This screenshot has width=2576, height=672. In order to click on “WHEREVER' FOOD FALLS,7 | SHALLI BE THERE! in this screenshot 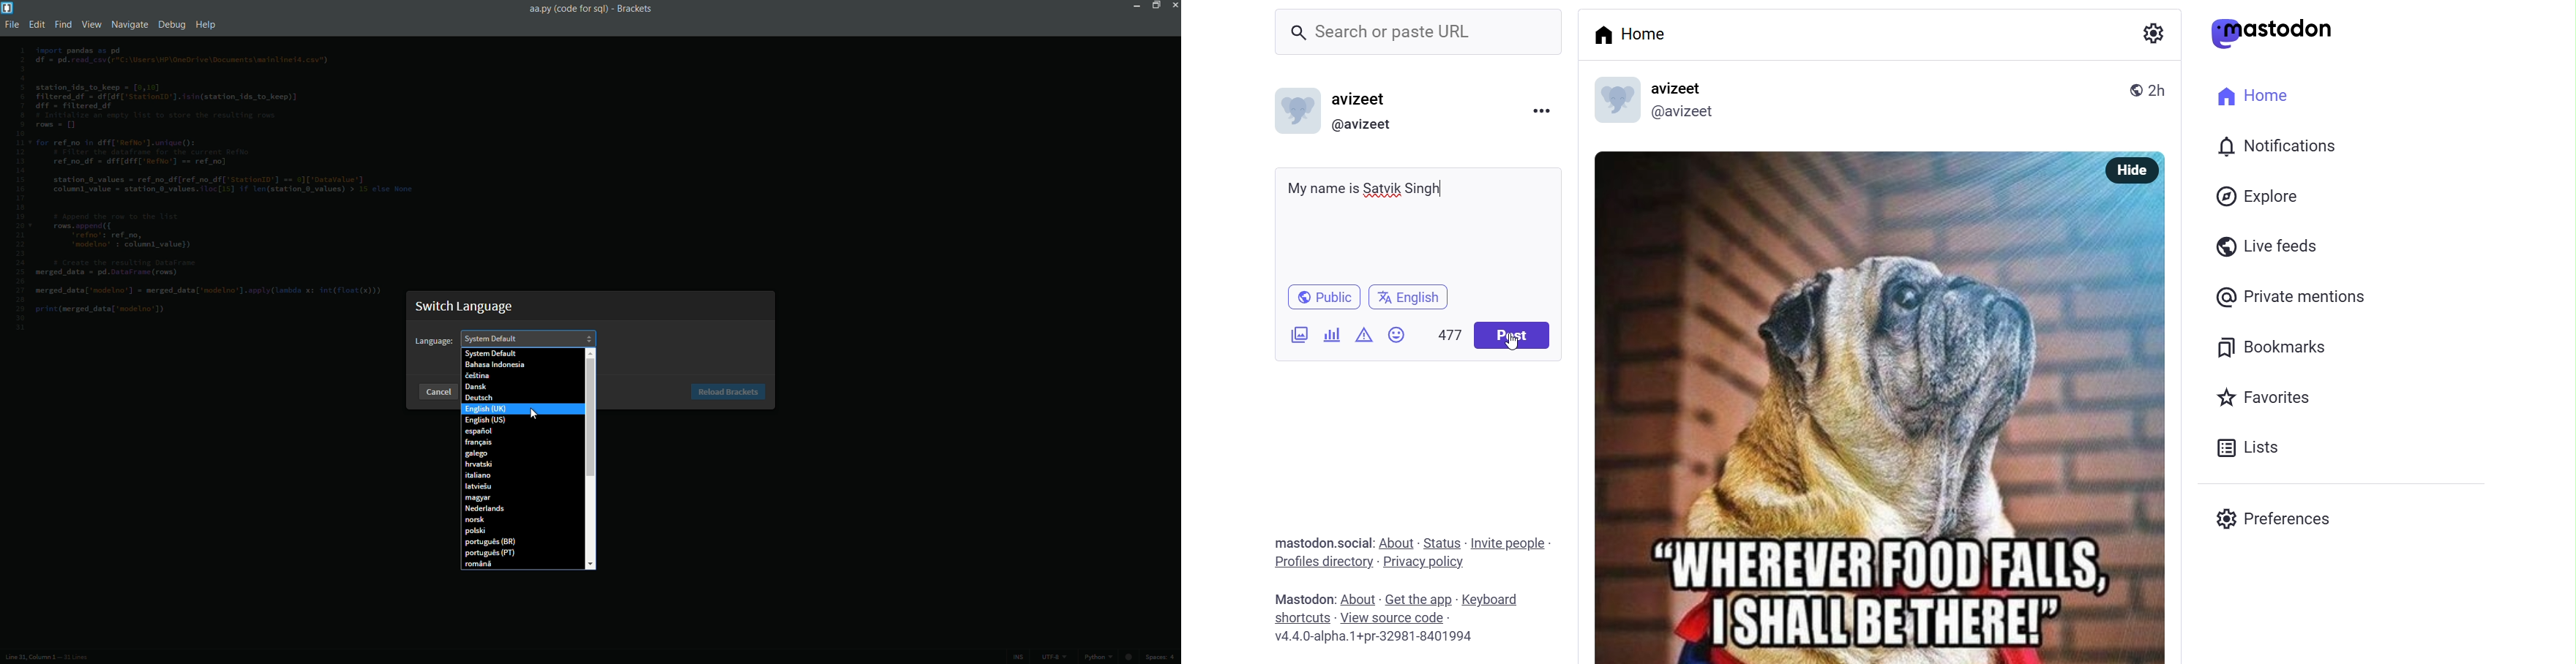, I will do `click(1868, 424)`.